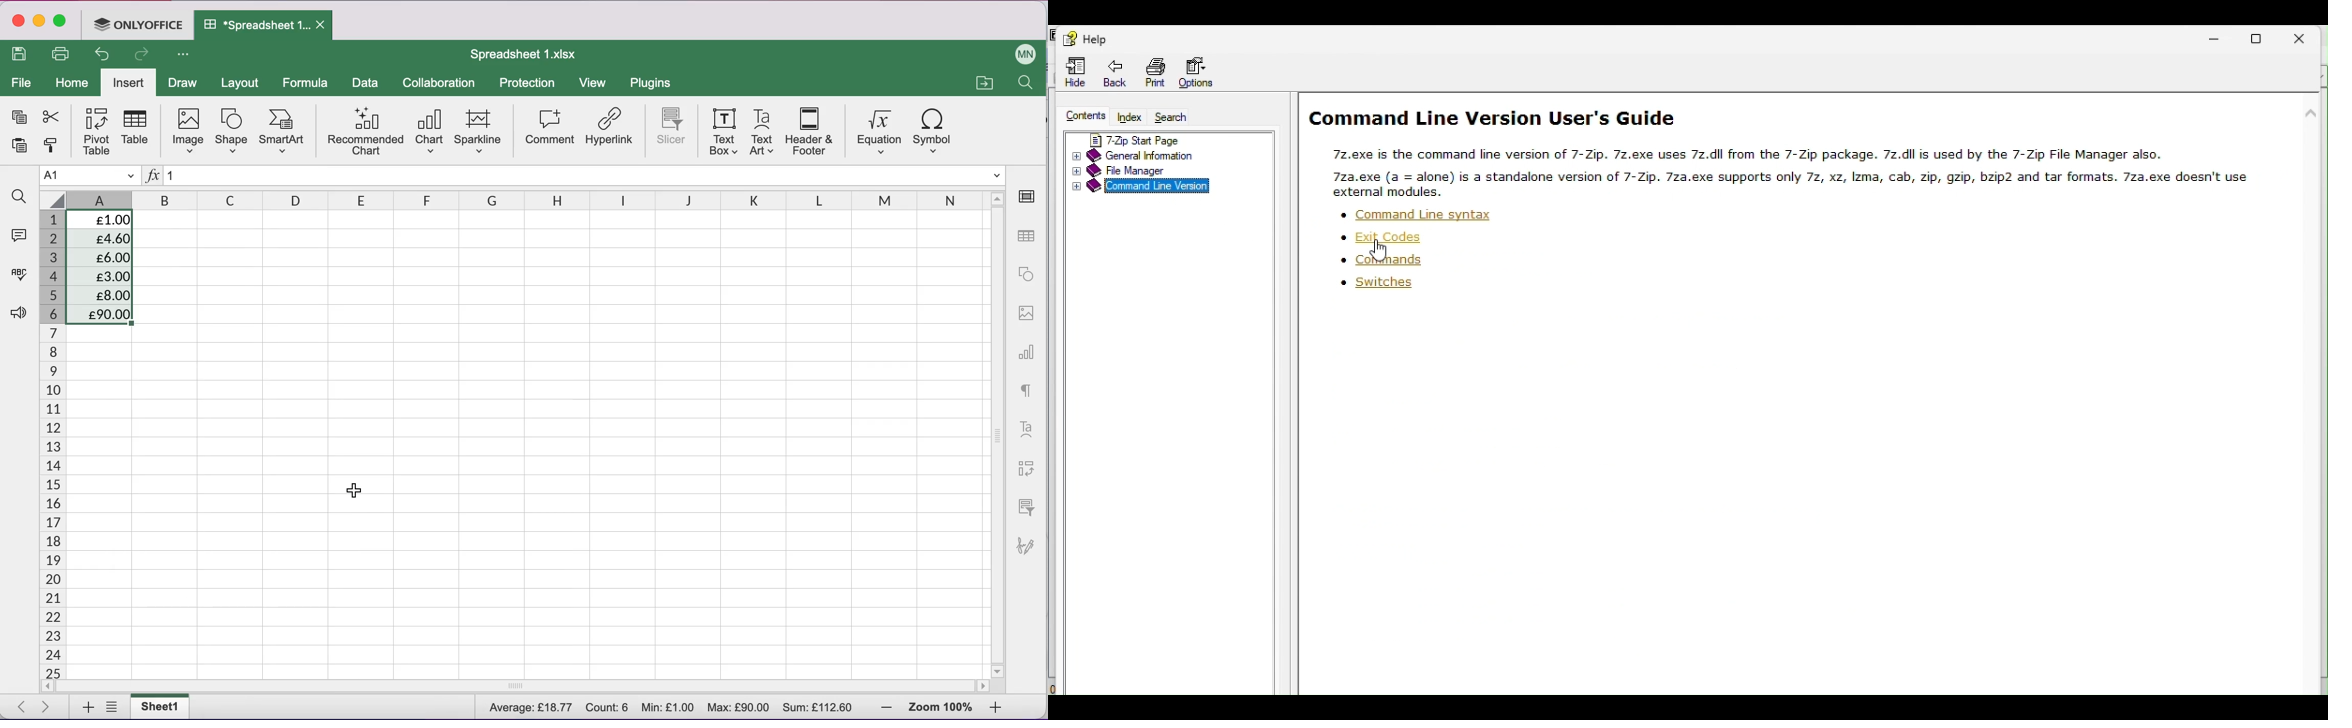 The height and width of the screenshot is (728, 2352). I want to click on copy, so click(18, 118).